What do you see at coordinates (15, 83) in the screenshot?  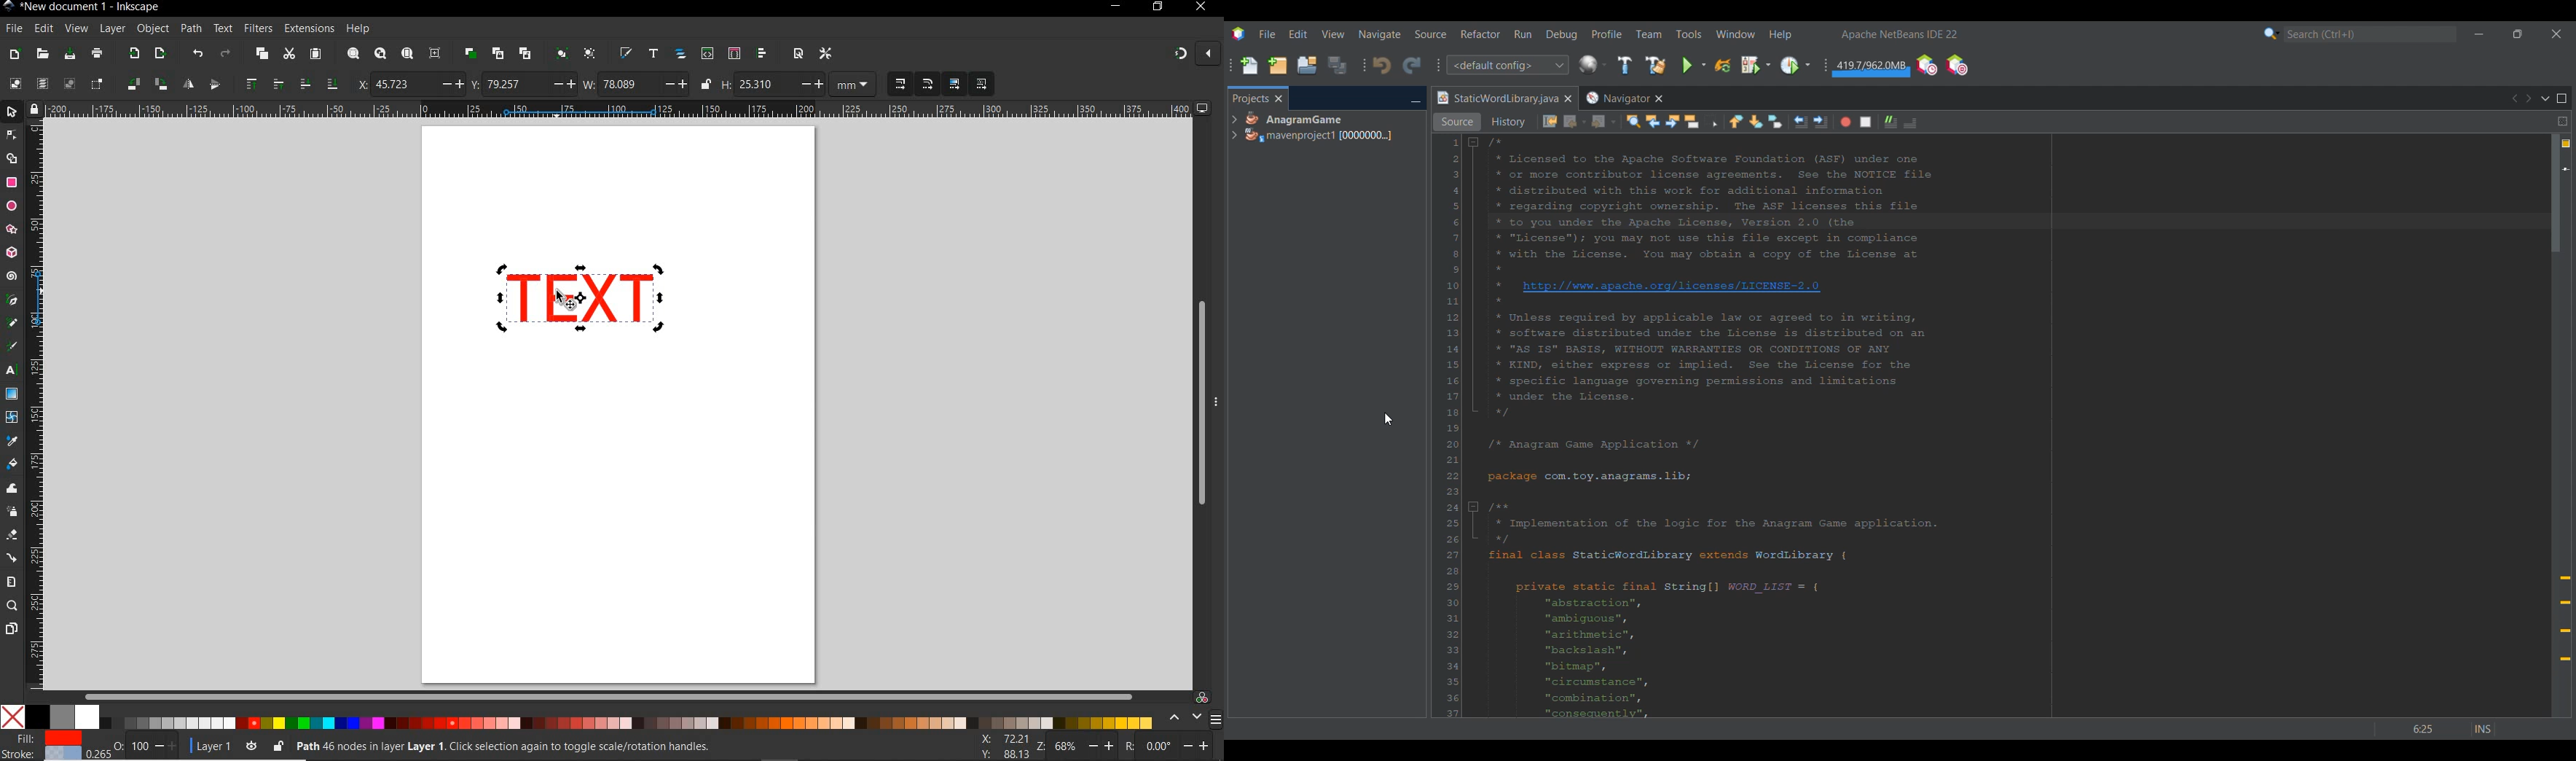 I see `SELECT ALL` at bounding box center [15, 83].